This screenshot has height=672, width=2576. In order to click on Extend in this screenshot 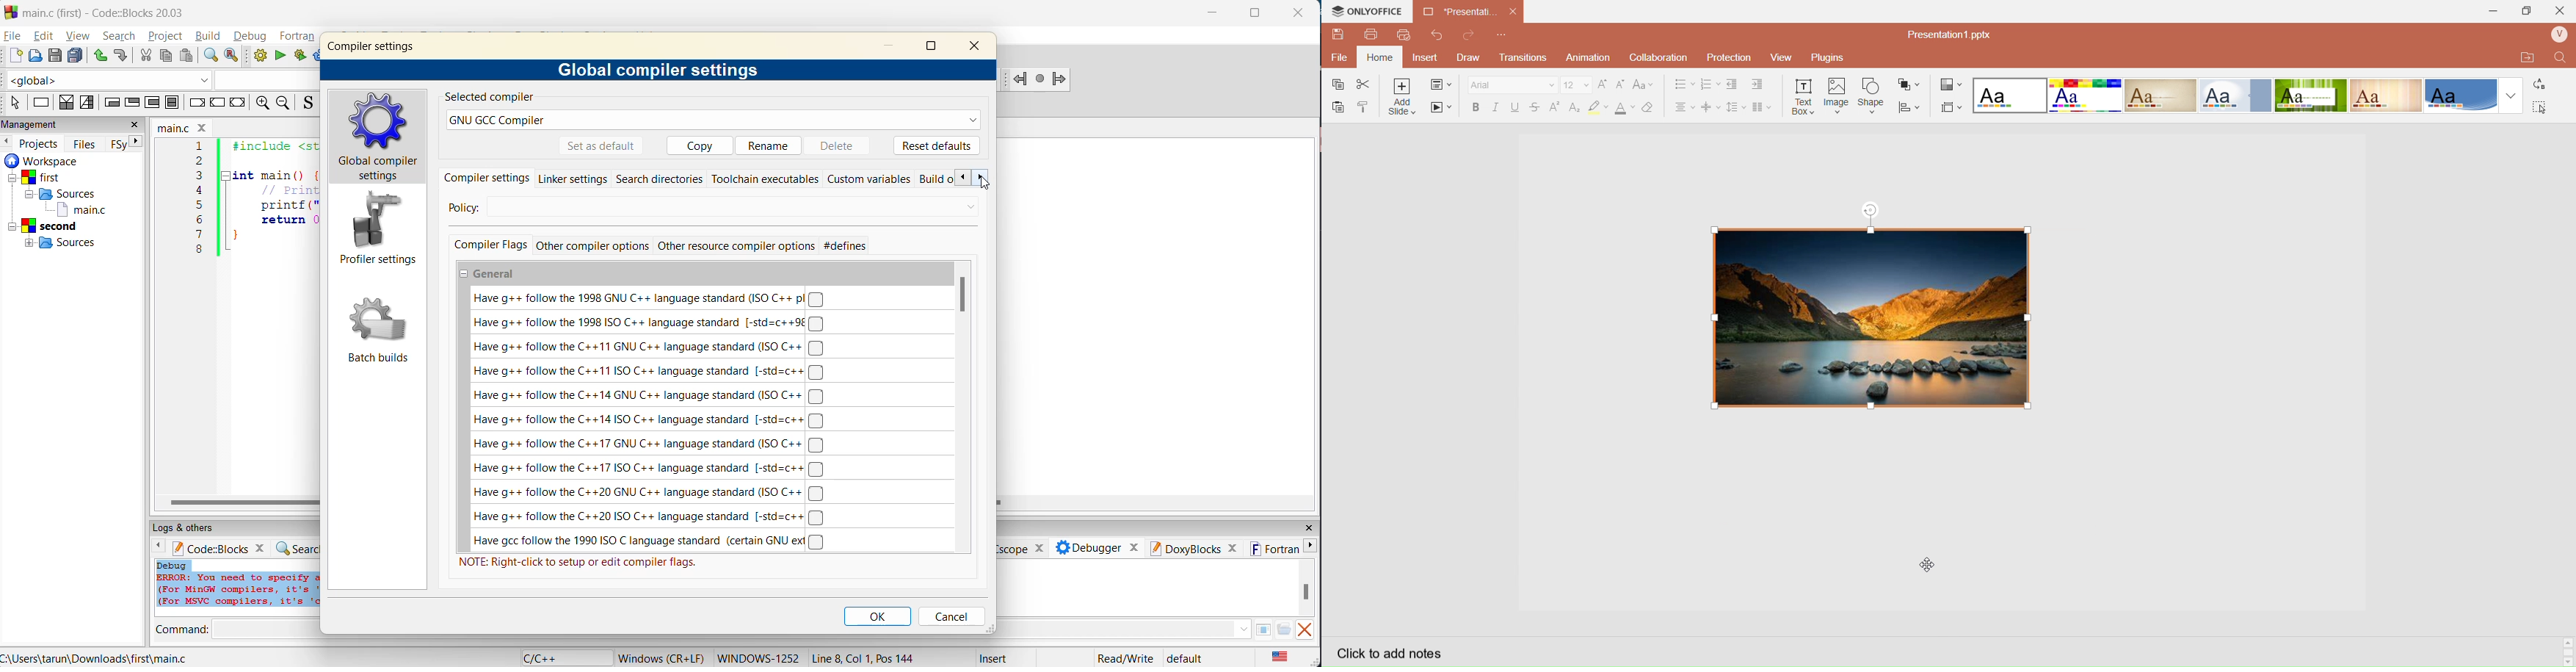, I will do `click(2533, 10)`.